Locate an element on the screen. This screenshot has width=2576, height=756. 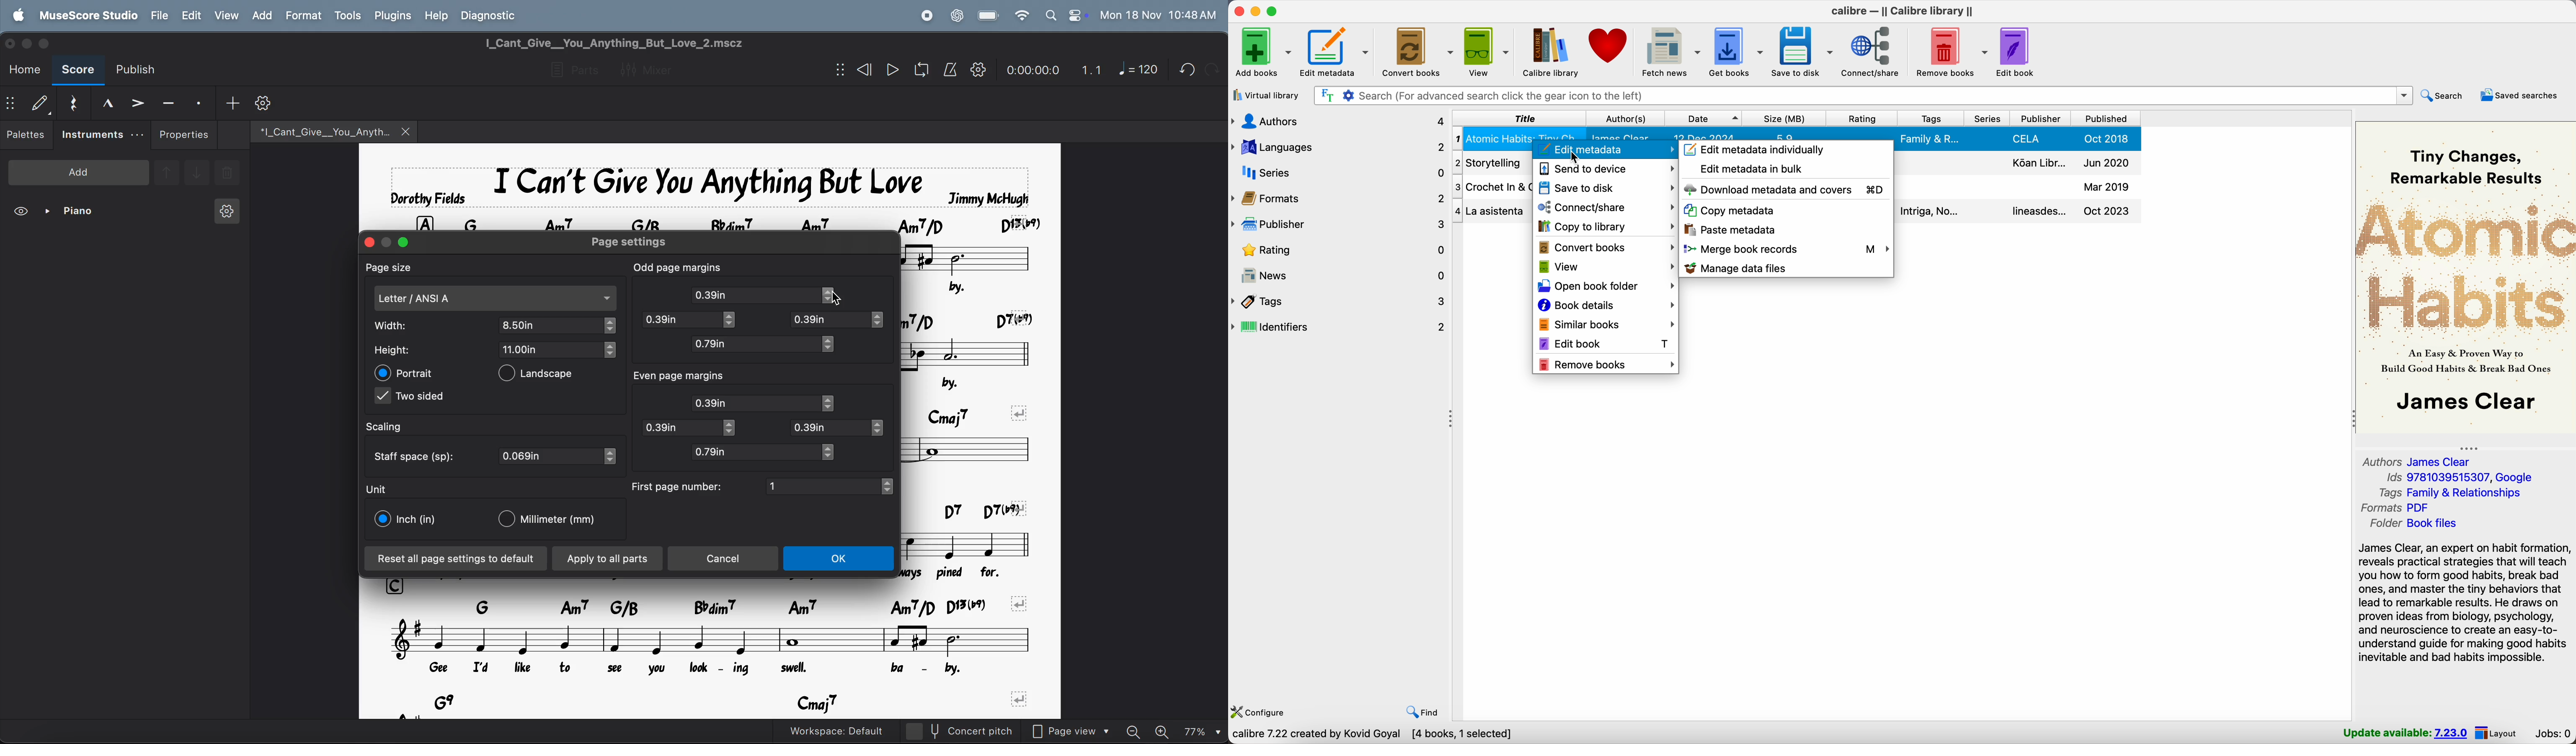
Ids is located at coordinates (2458, 478).